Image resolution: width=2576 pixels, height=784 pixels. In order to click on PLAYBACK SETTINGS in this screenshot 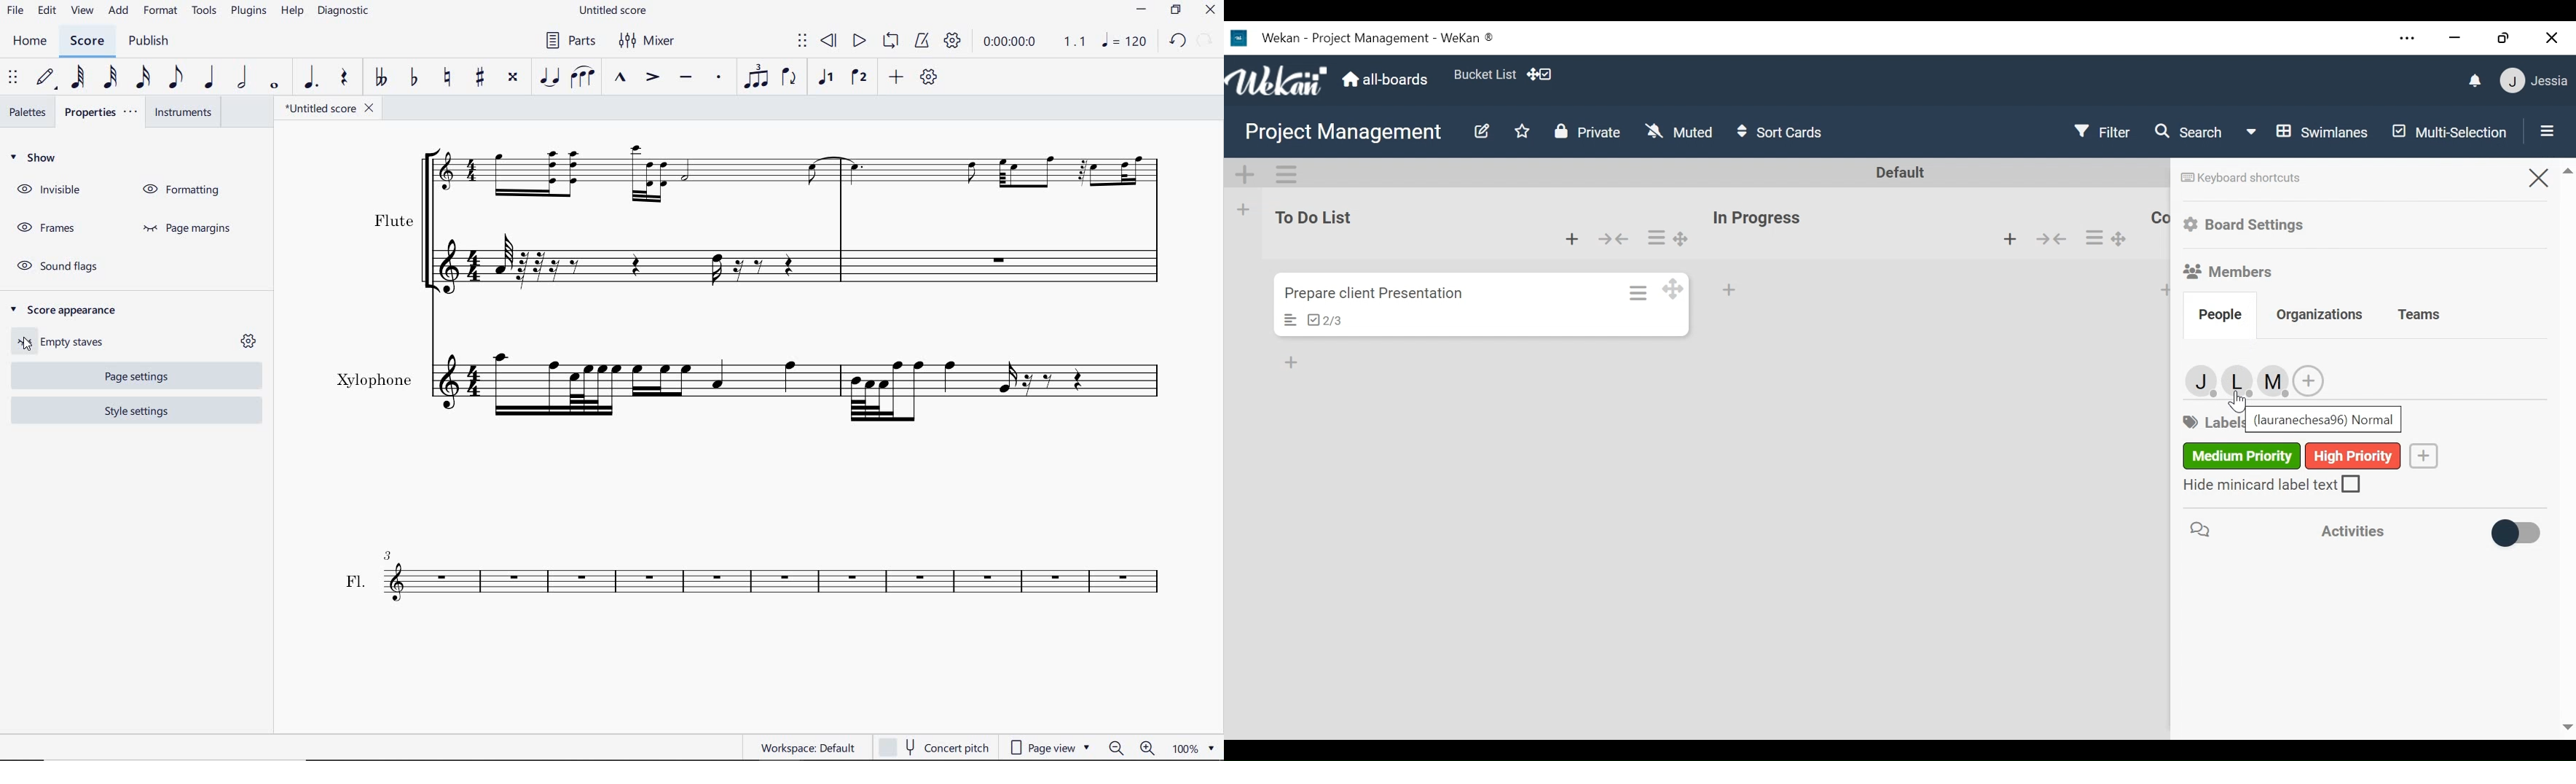, I will do `click(954, 42)`.